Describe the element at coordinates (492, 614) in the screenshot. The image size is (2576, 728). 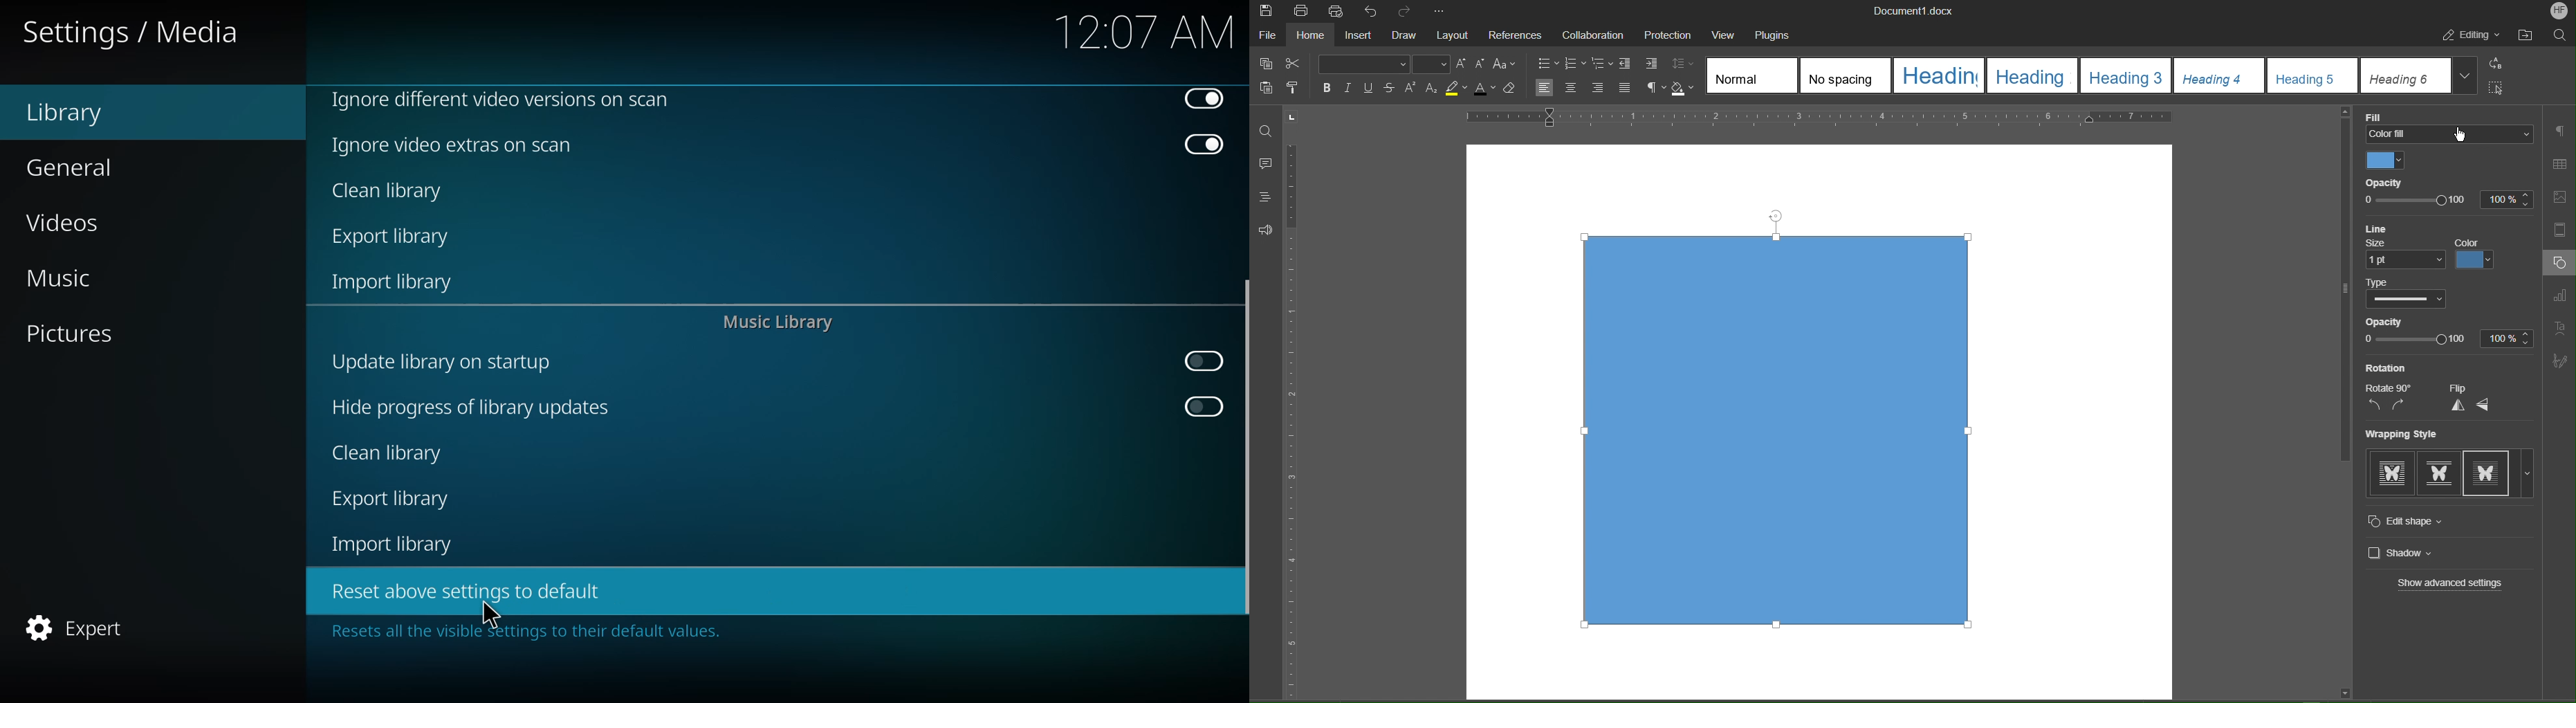
I see `cursor` at that location.